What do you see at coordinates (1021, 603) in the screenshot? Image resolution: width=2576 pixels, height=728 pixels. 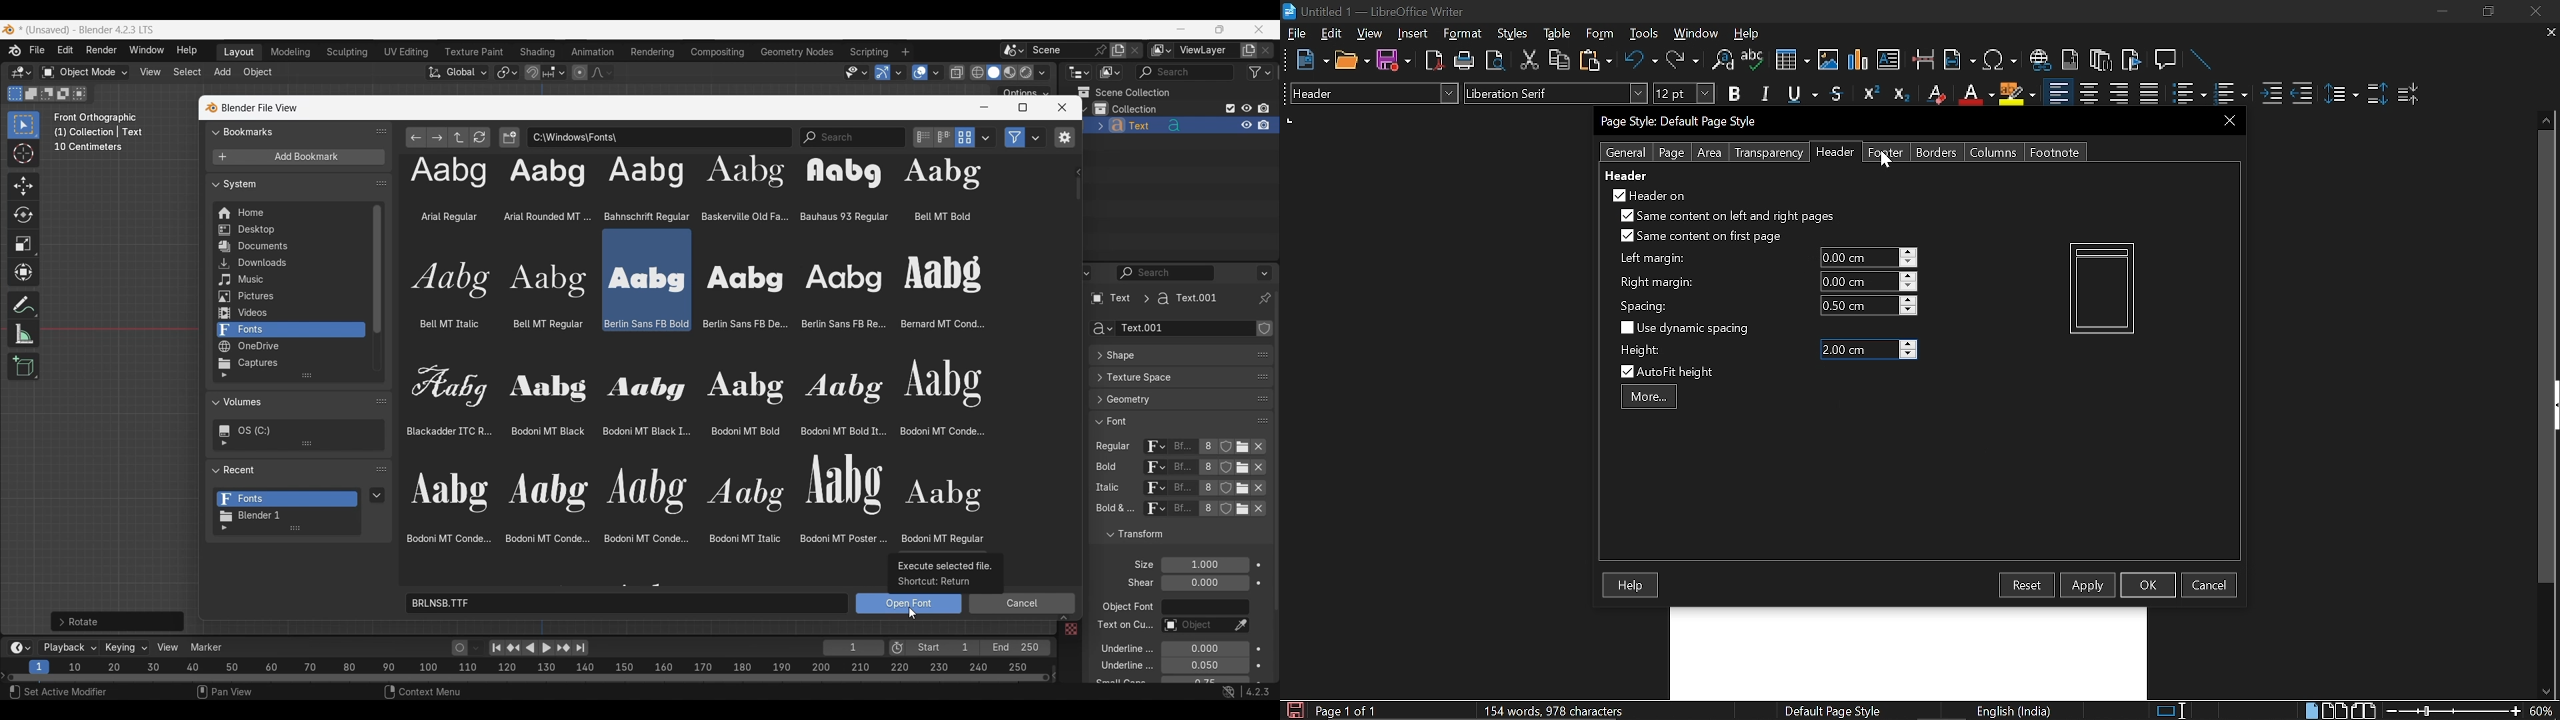 I see `Cancel selected option` at bounding box center [1021, 603].